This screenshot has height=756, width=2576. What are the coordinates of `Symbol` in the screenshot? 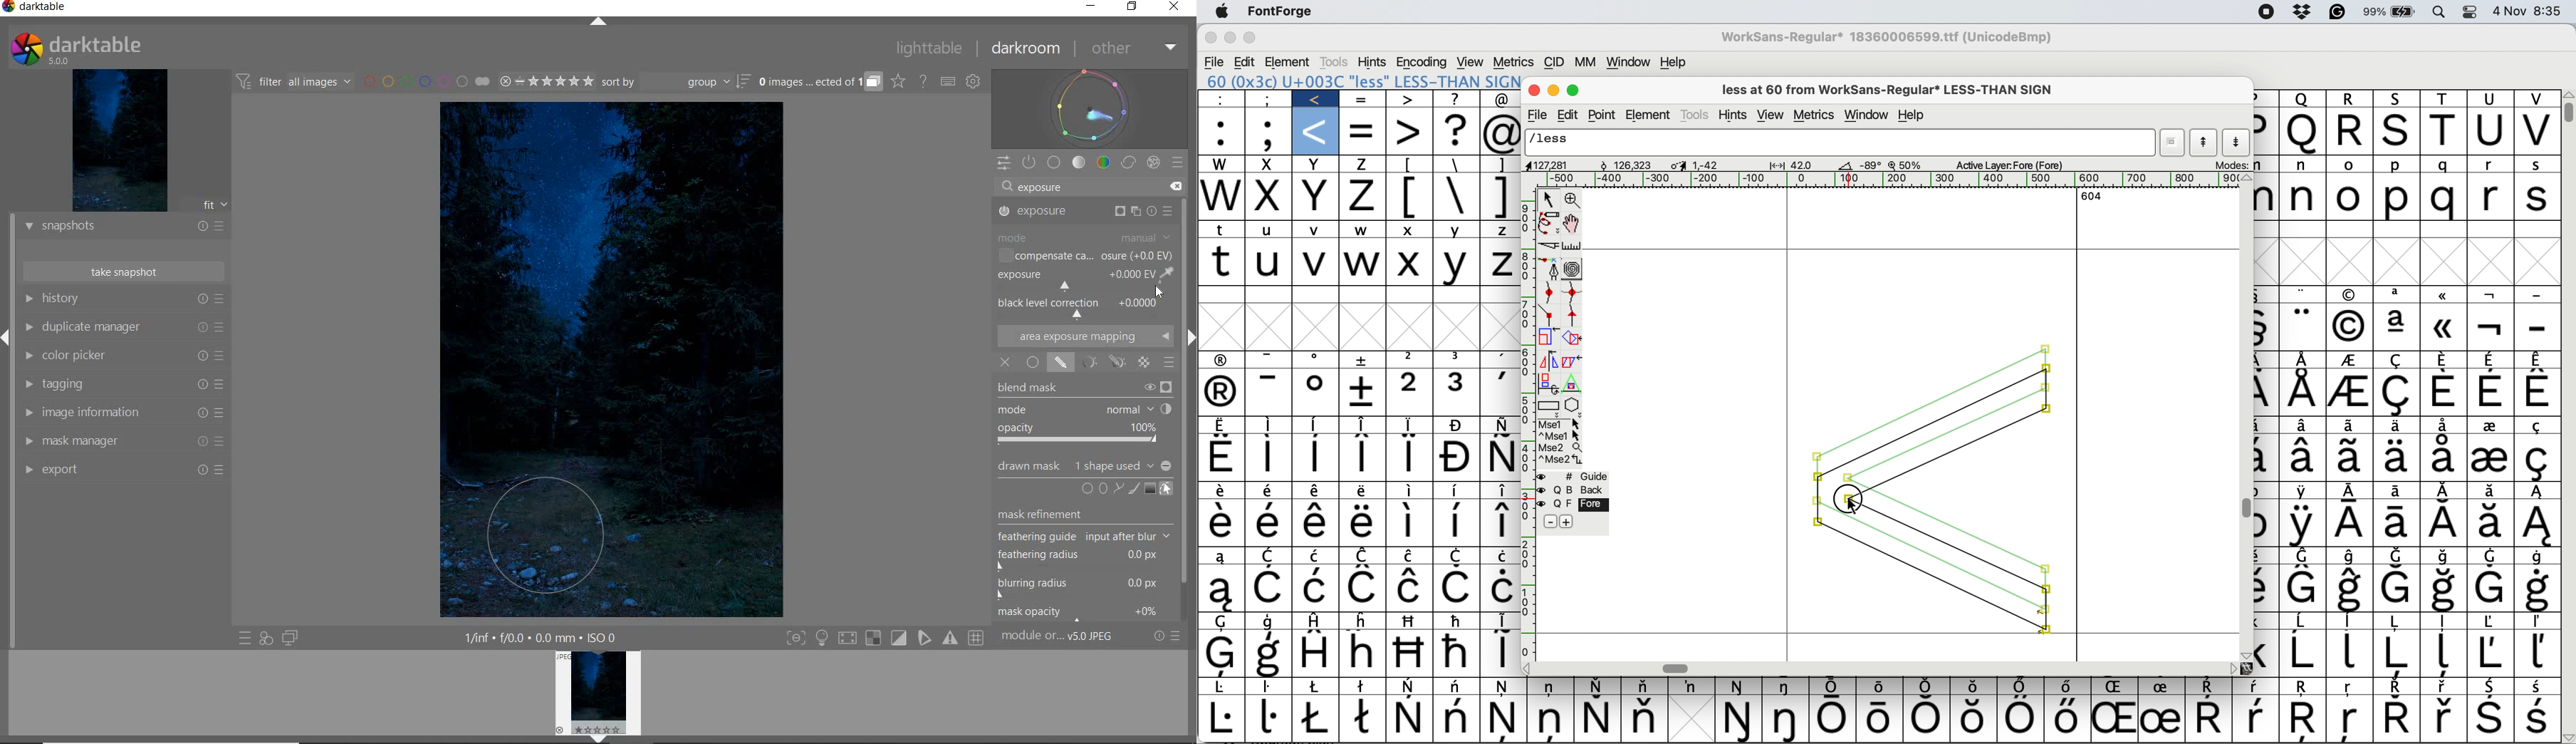 It's located at (2210, 687).